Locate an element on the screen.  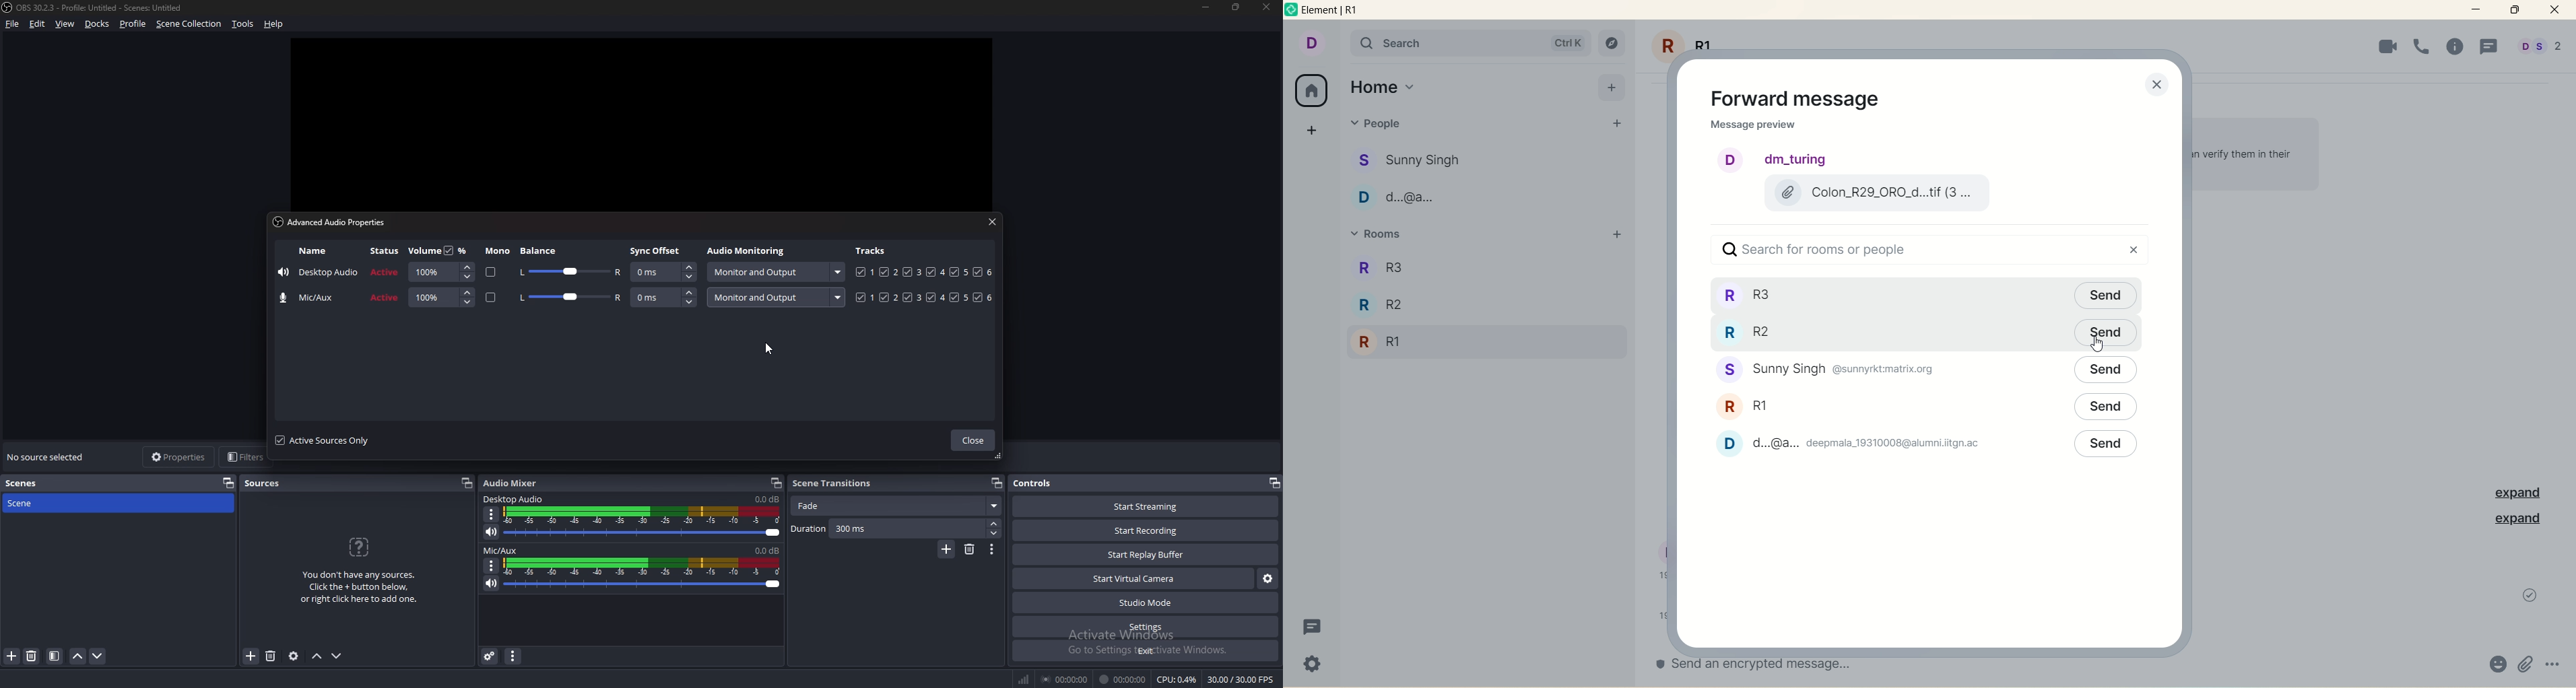
fade is located at coordinates (897, 506).